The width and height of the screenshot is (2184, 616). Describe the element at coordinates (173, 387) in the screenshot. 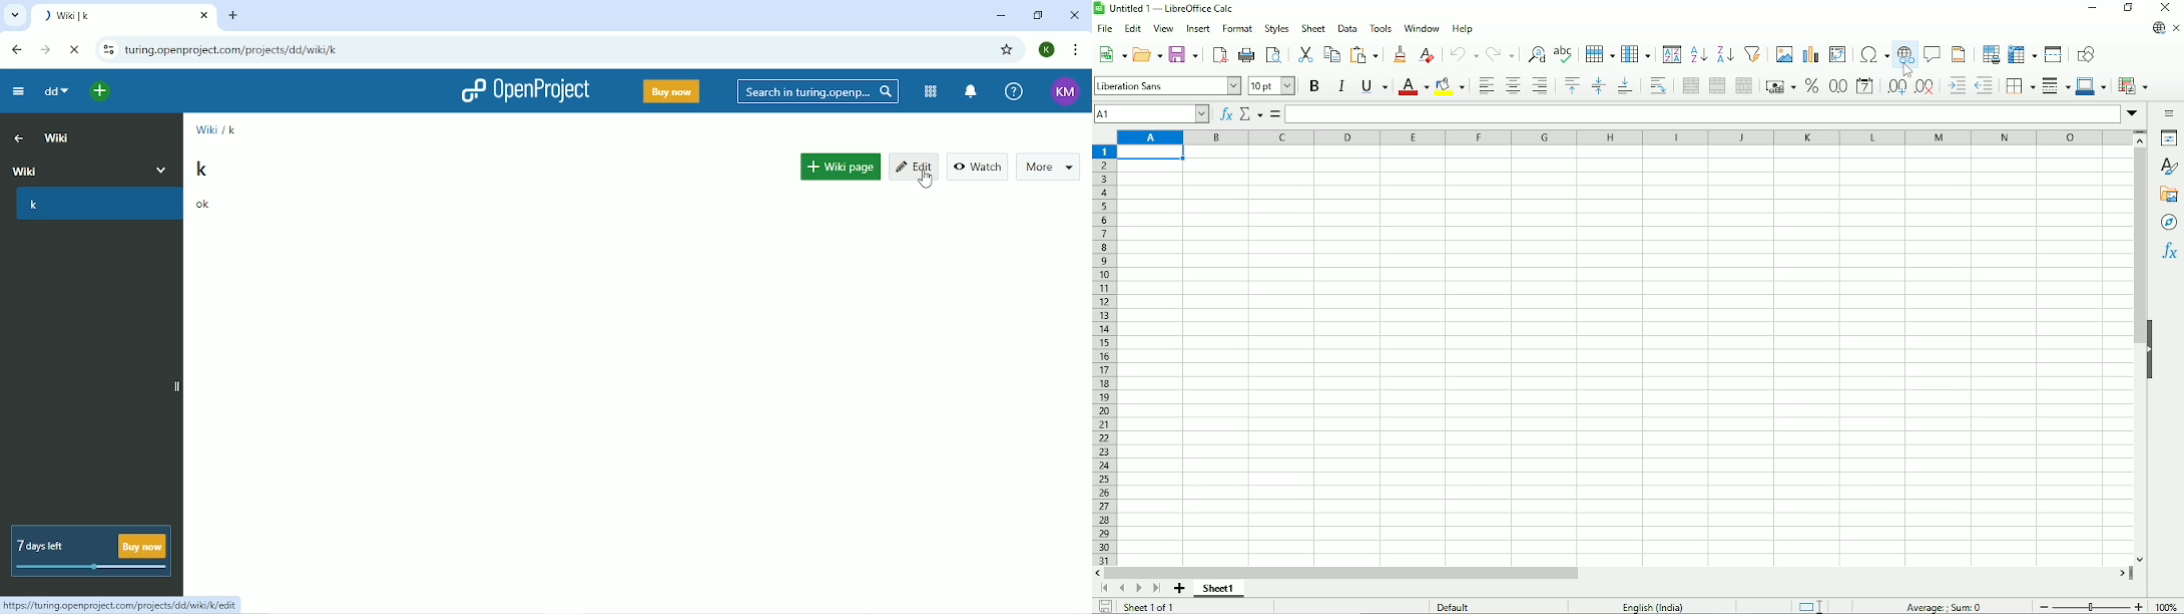

I see `Expand` at that location.